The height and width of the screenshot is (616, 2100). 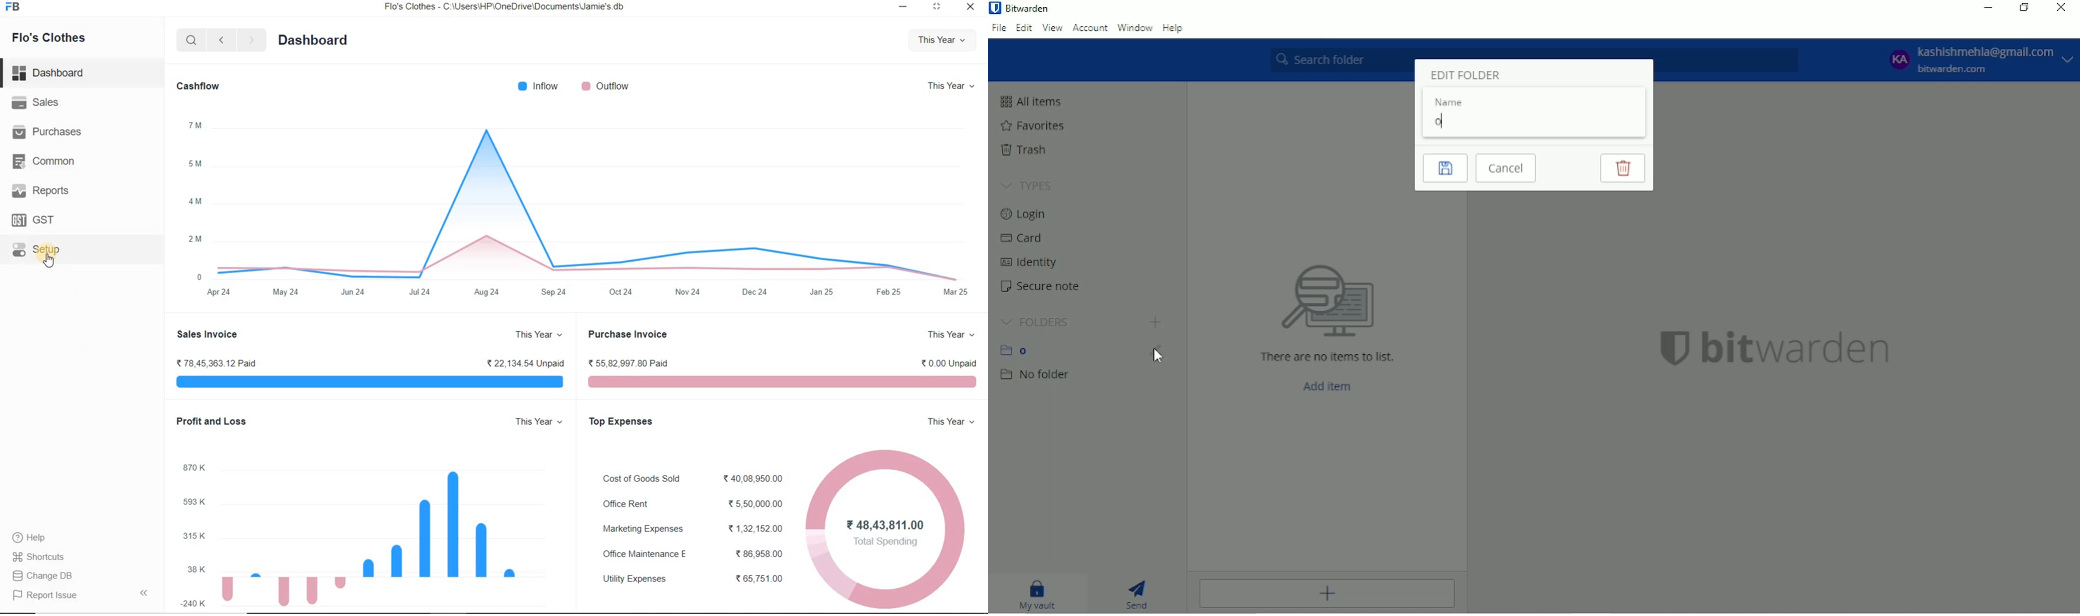 What do you see at coordinates (693, 526) in the screenshot?
I see `Cost of Goods Sold %40,08,950.00
Office Rent %5,50,000.00
Marketing Expenses 1,32,152.00
Office Maintenance © 86,958.00
Utility Expenses €65751.00` at bounding box center [693, 526].